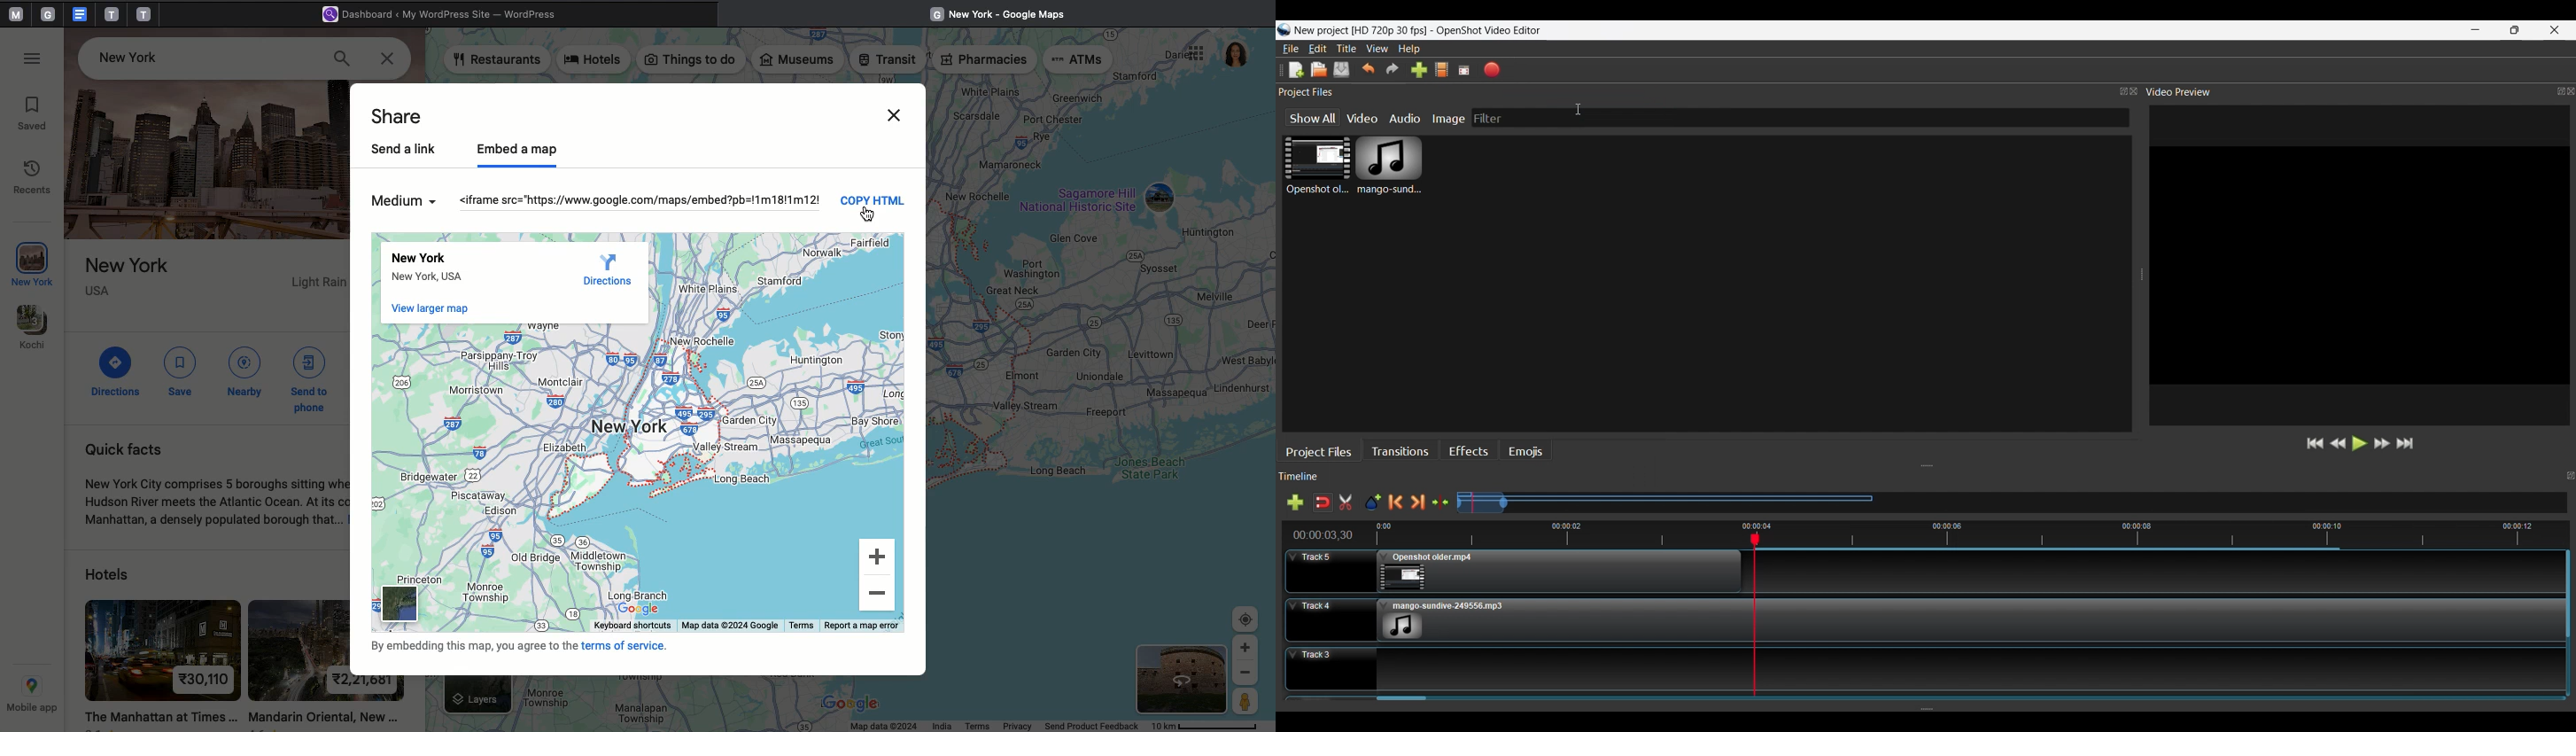 The width and height of the screenshot is (2576, 756). Describe the element at coordinates (118, 370) in the screenshot. I see `Directions` at that location.